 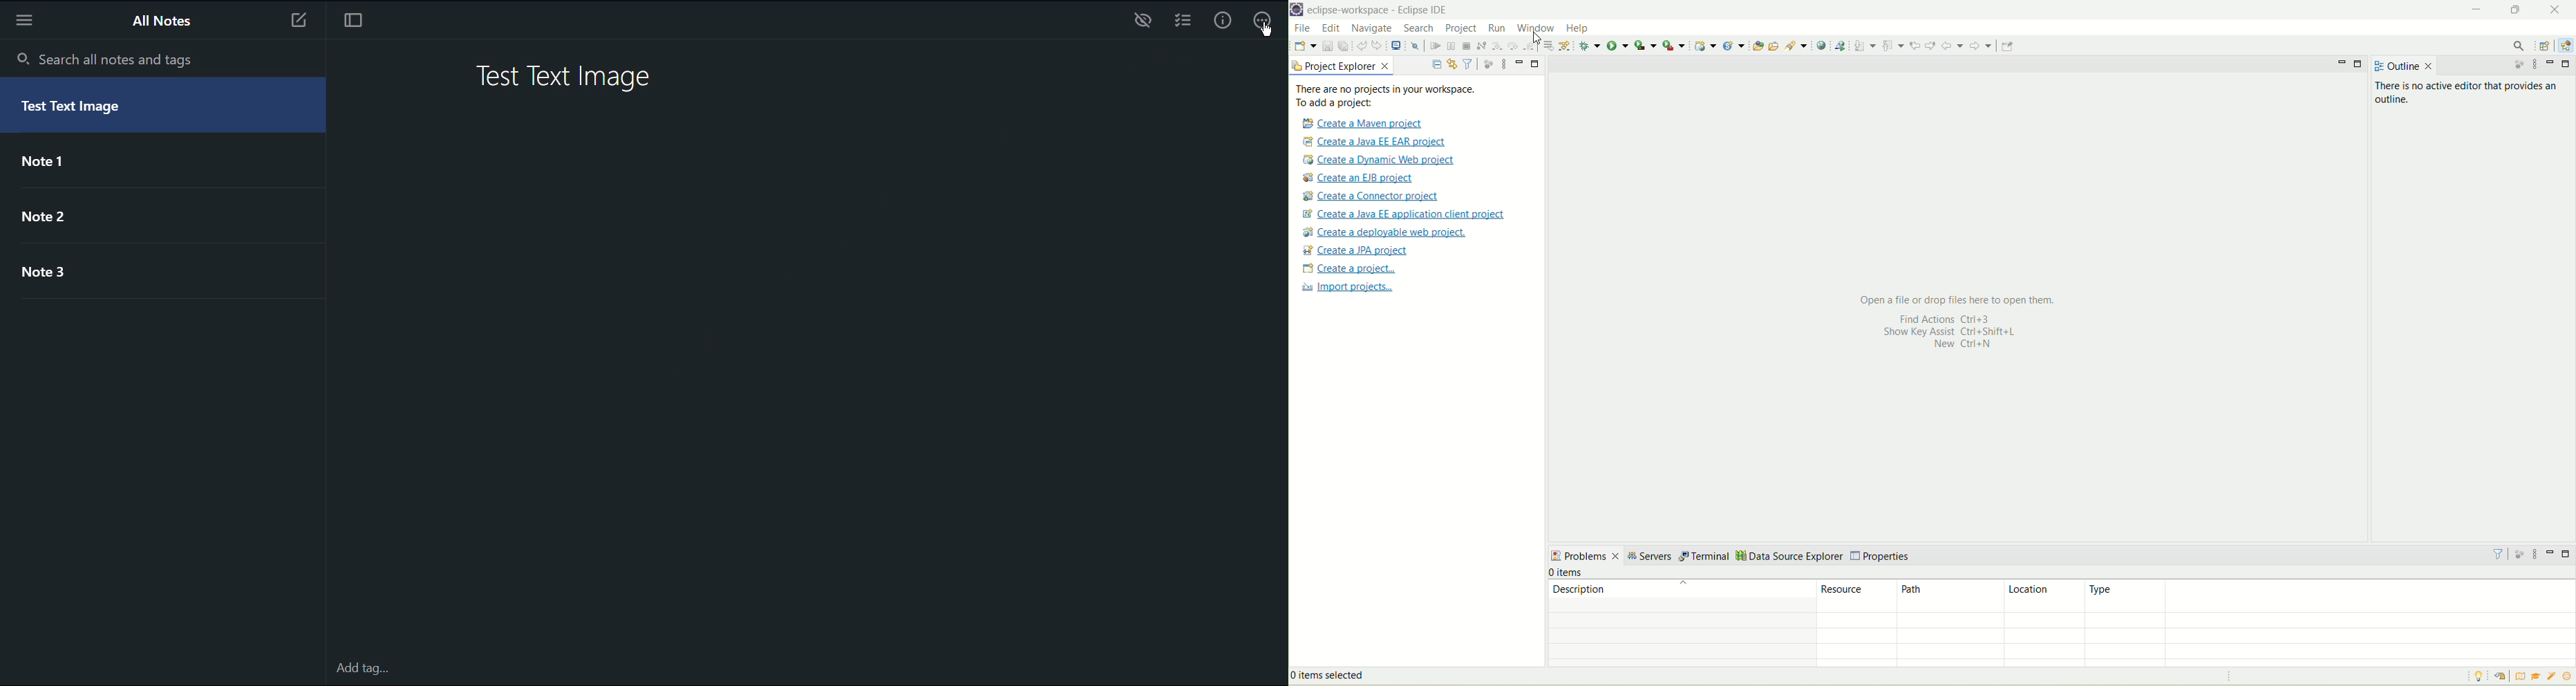 I want to click on Create a Java EE application client proje t, so click(x=1406, y=214).